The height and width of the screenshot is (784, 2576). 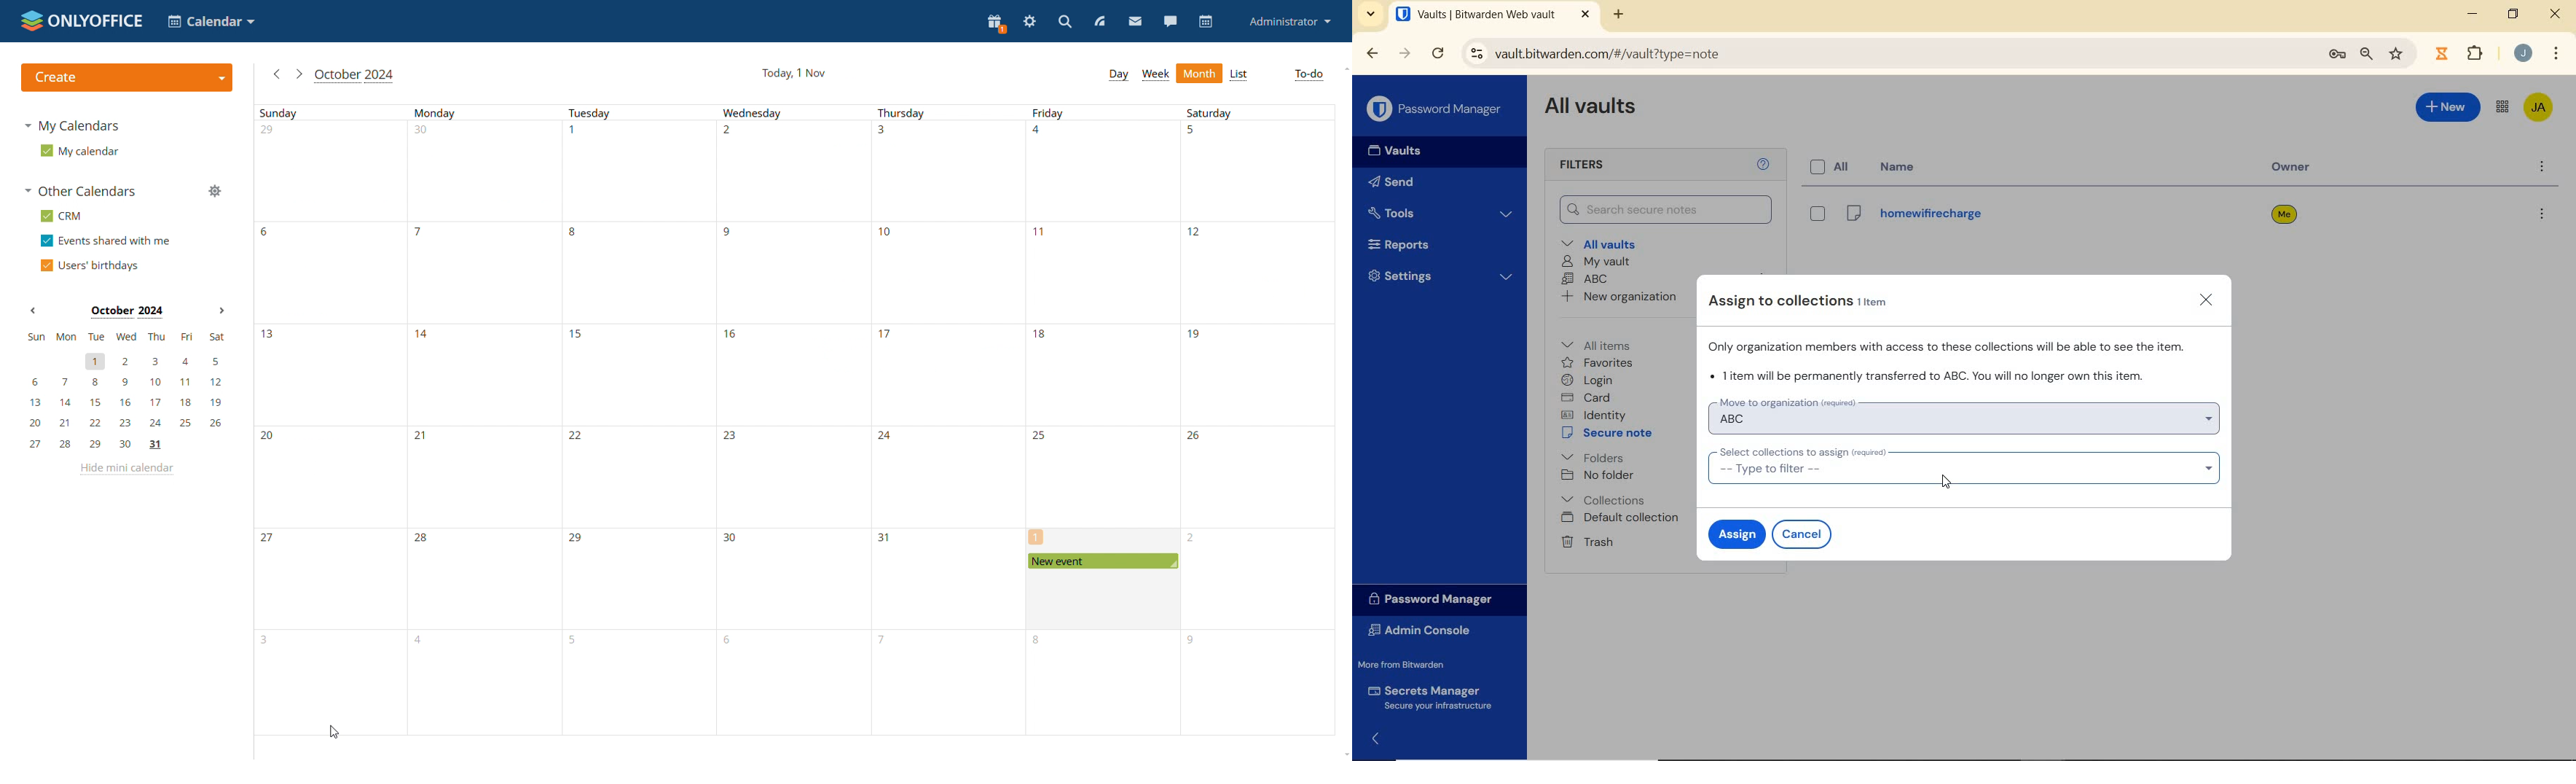 What do you see at coordinates (2513, 14) in the screenshot?
I see `restore` at bounding box center [2513, 14].